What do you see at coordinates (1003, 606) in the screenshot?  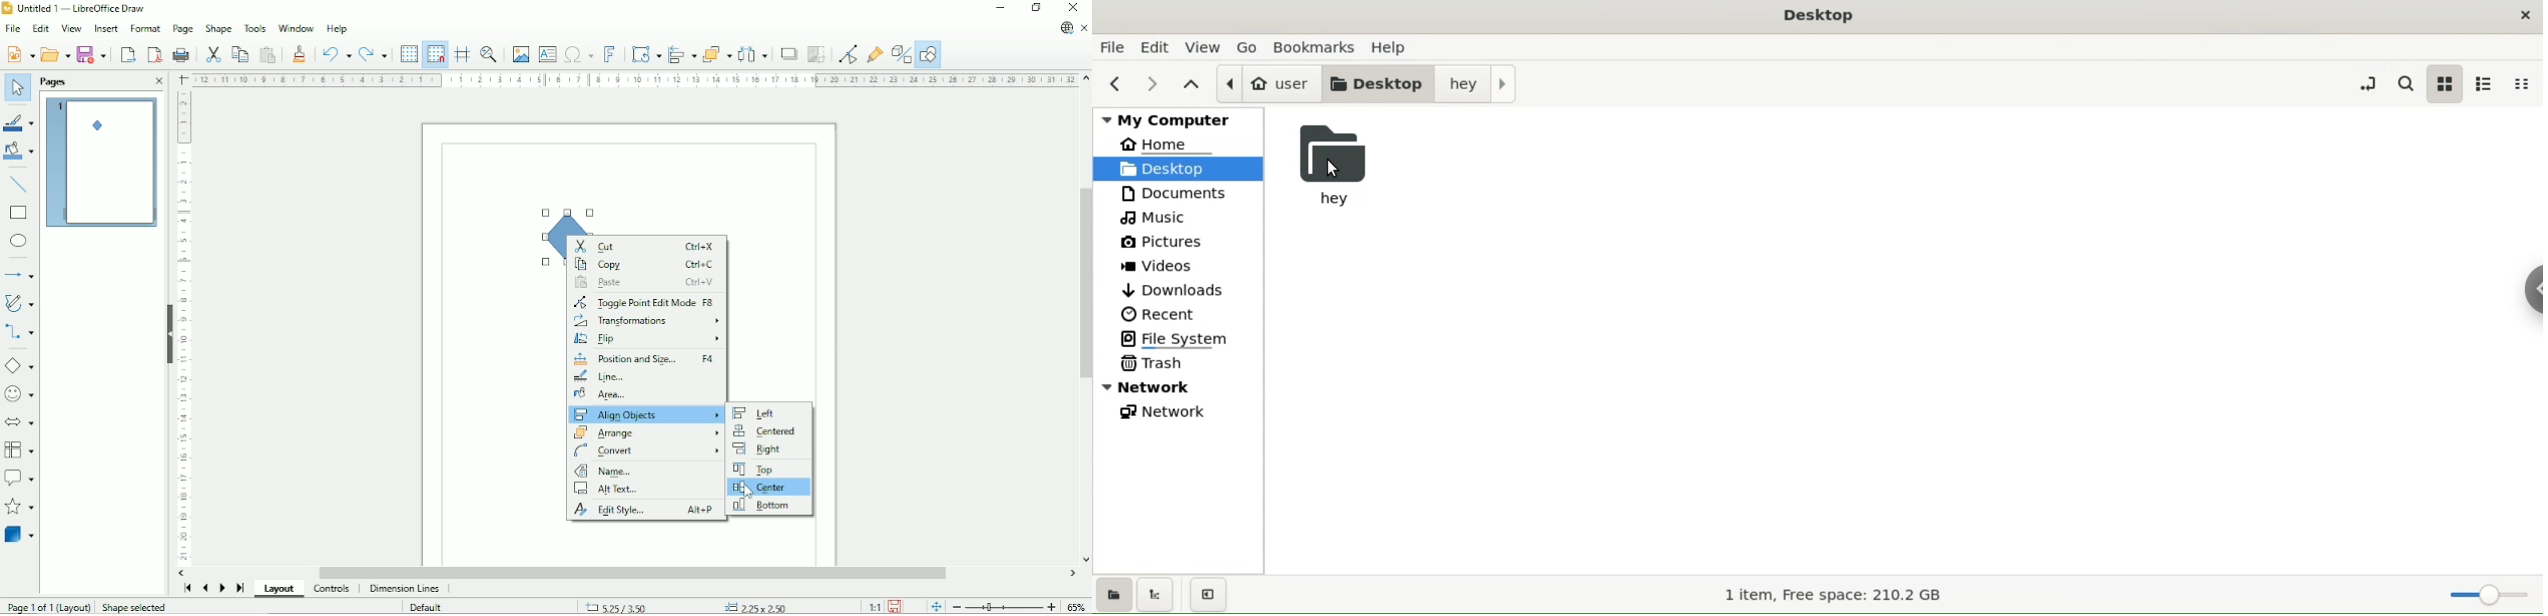 I see `Zoom out/in` at bounding box center [1003, 606].